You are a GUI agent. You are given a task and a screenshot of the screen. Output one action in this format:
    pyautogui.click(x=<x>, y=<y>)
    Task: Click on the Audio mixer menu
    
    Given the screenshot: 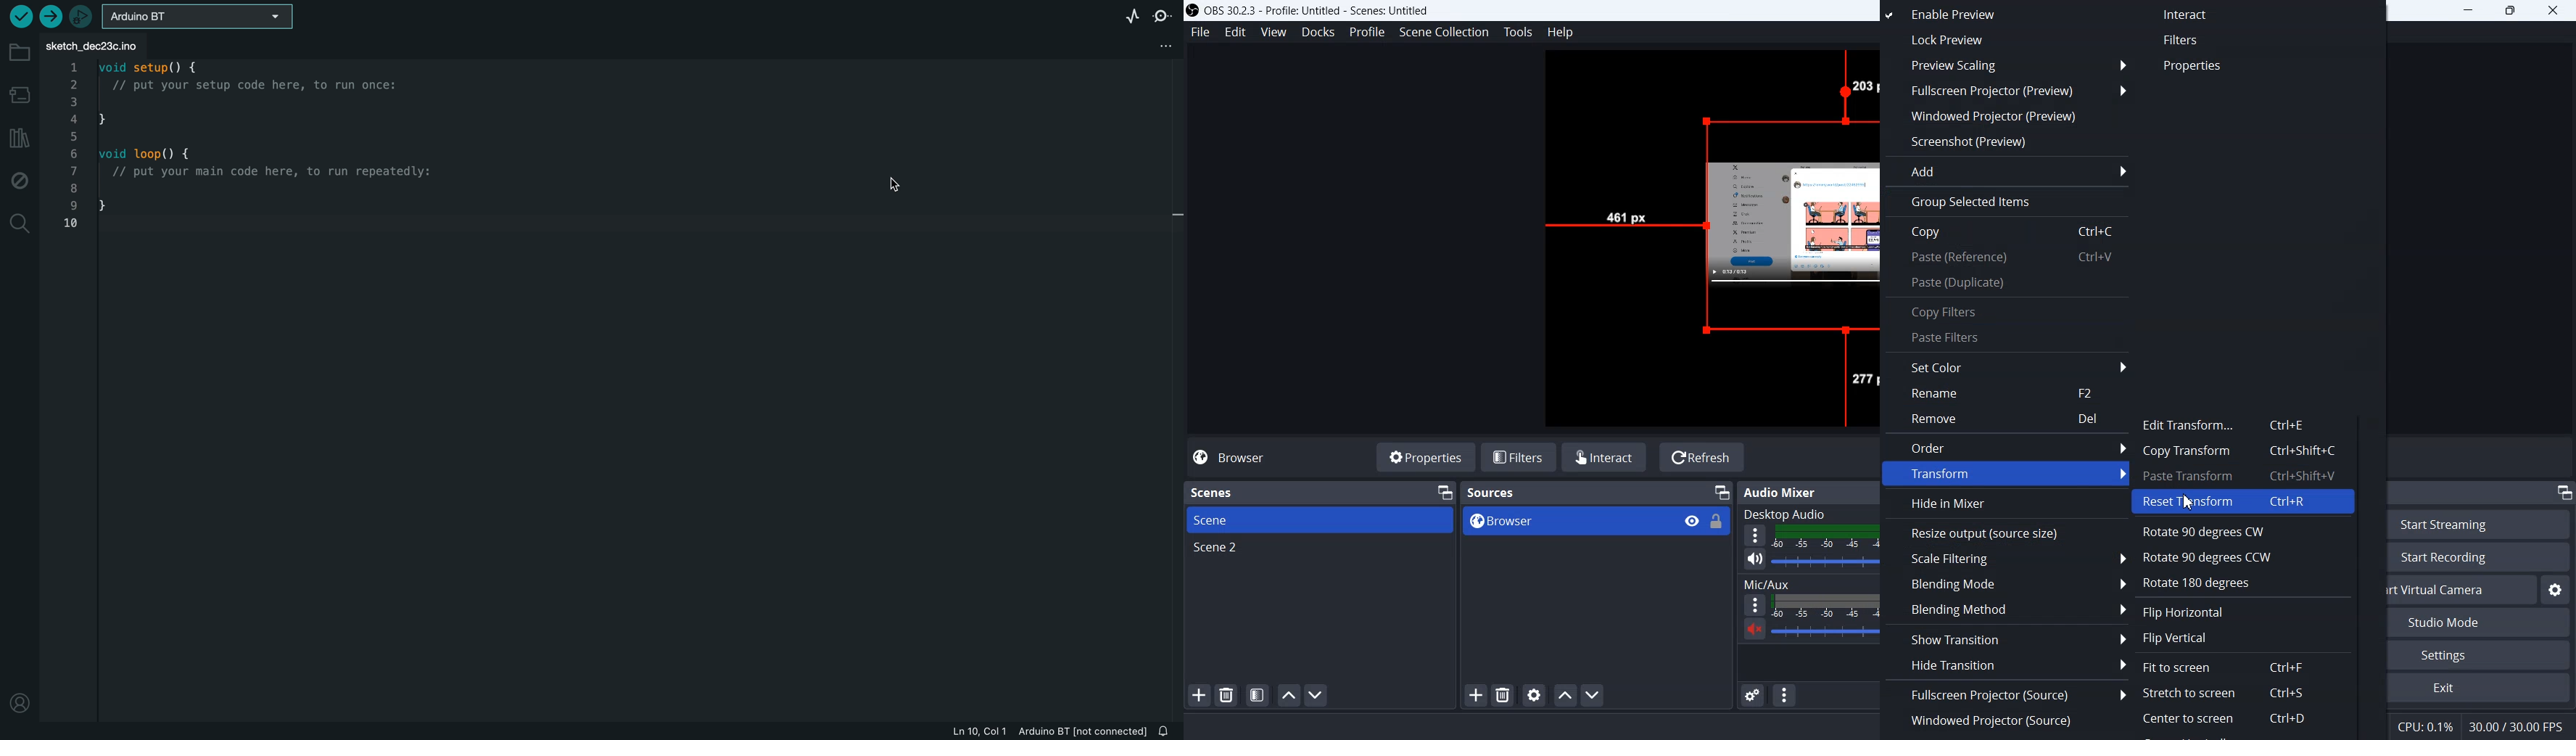 What is the action you would take?
    pyautogui.click(x=1783, y=695)
    